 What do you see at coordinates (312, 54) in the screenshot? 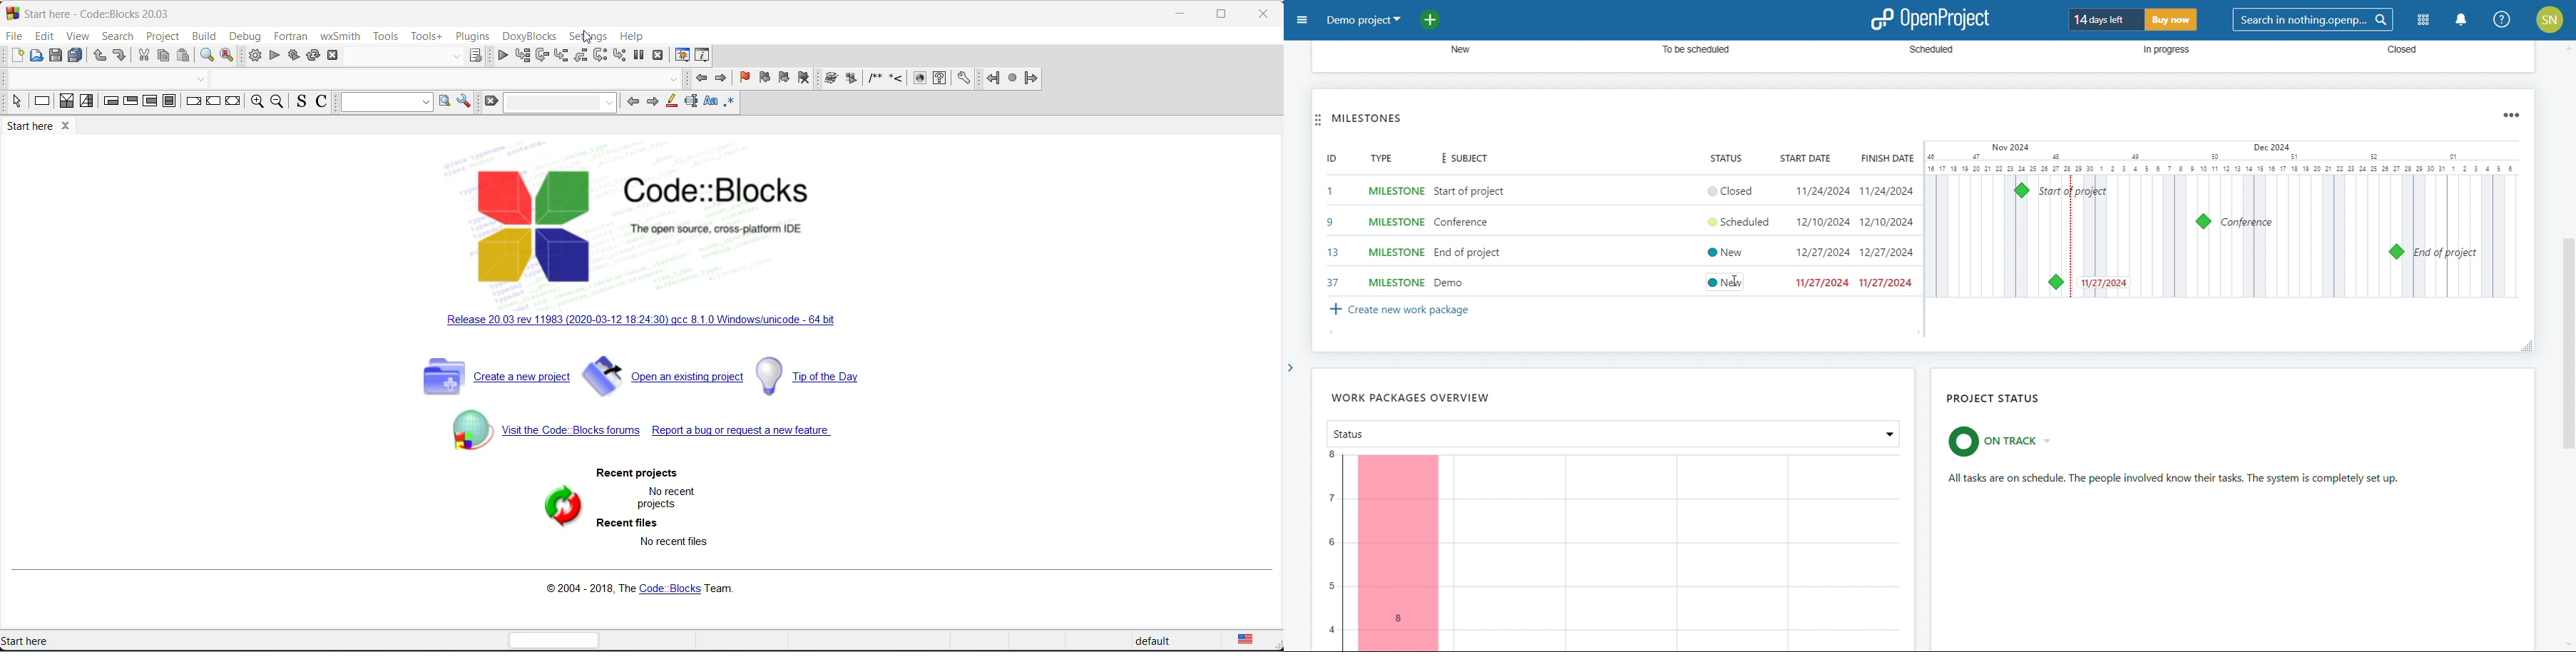
I see `rebuild` at bounding box center [312, 54].